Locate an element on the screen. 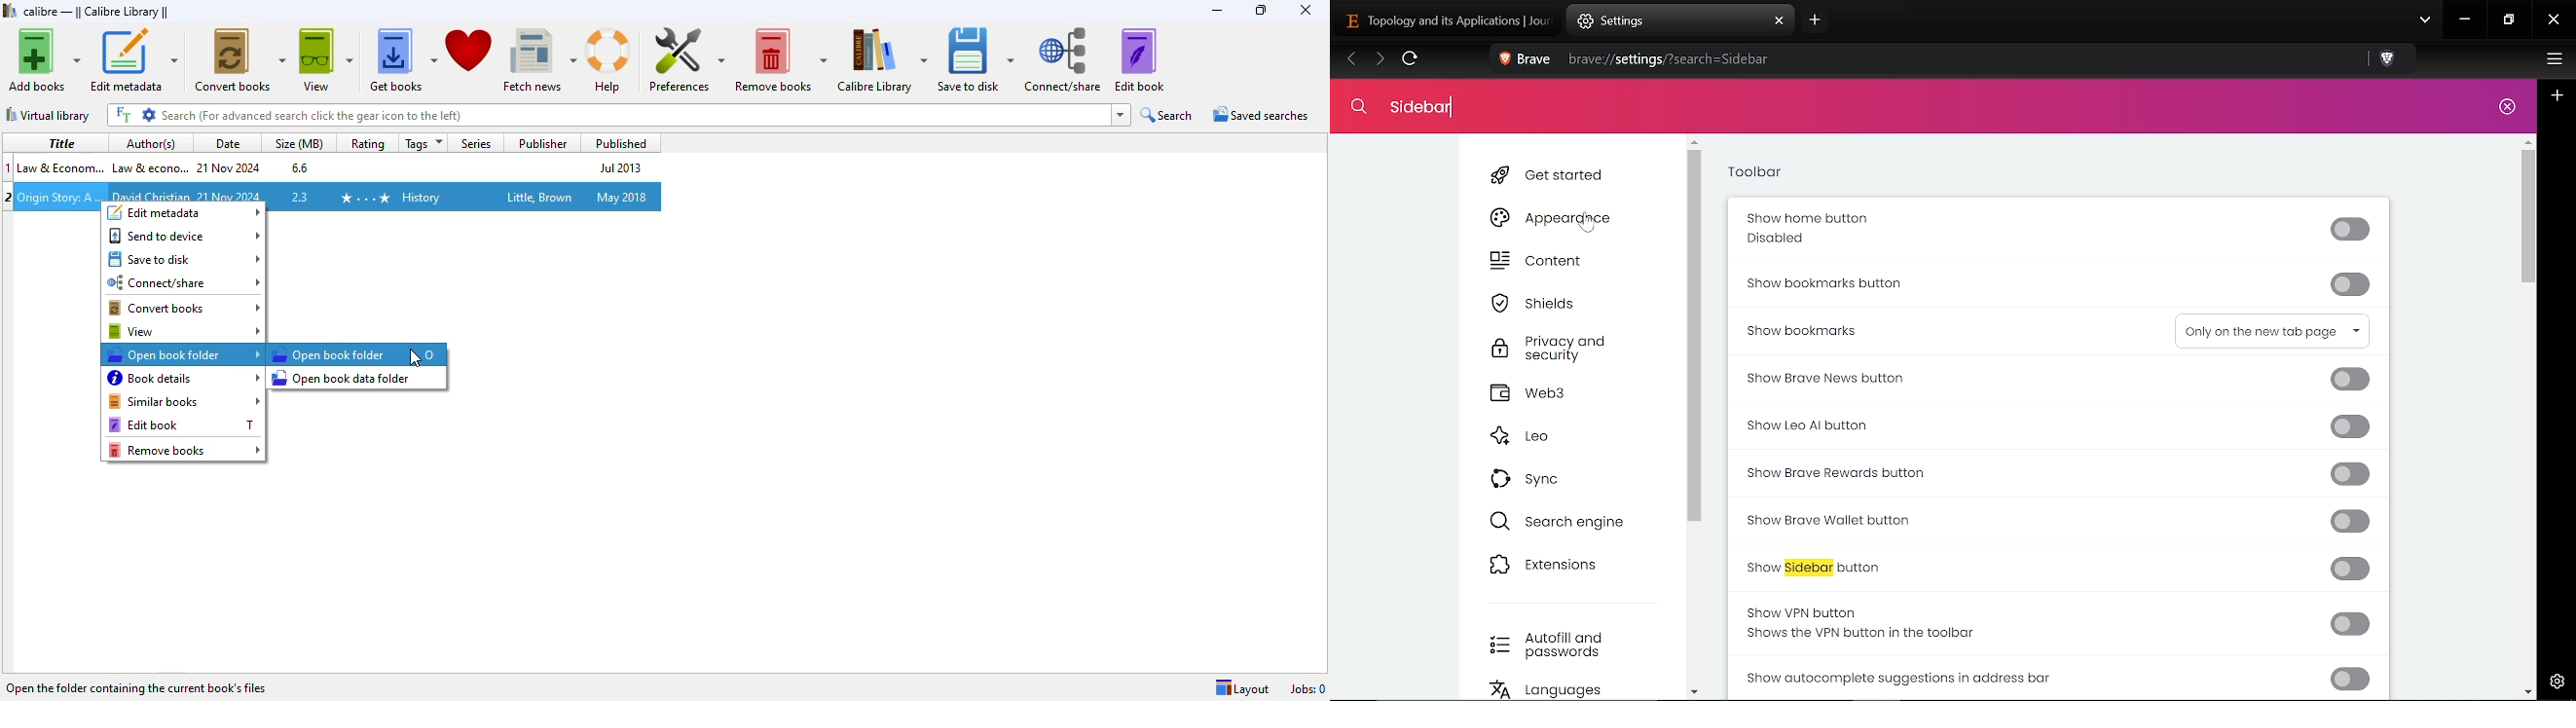  virtual library is located at coordinates (49, 115).